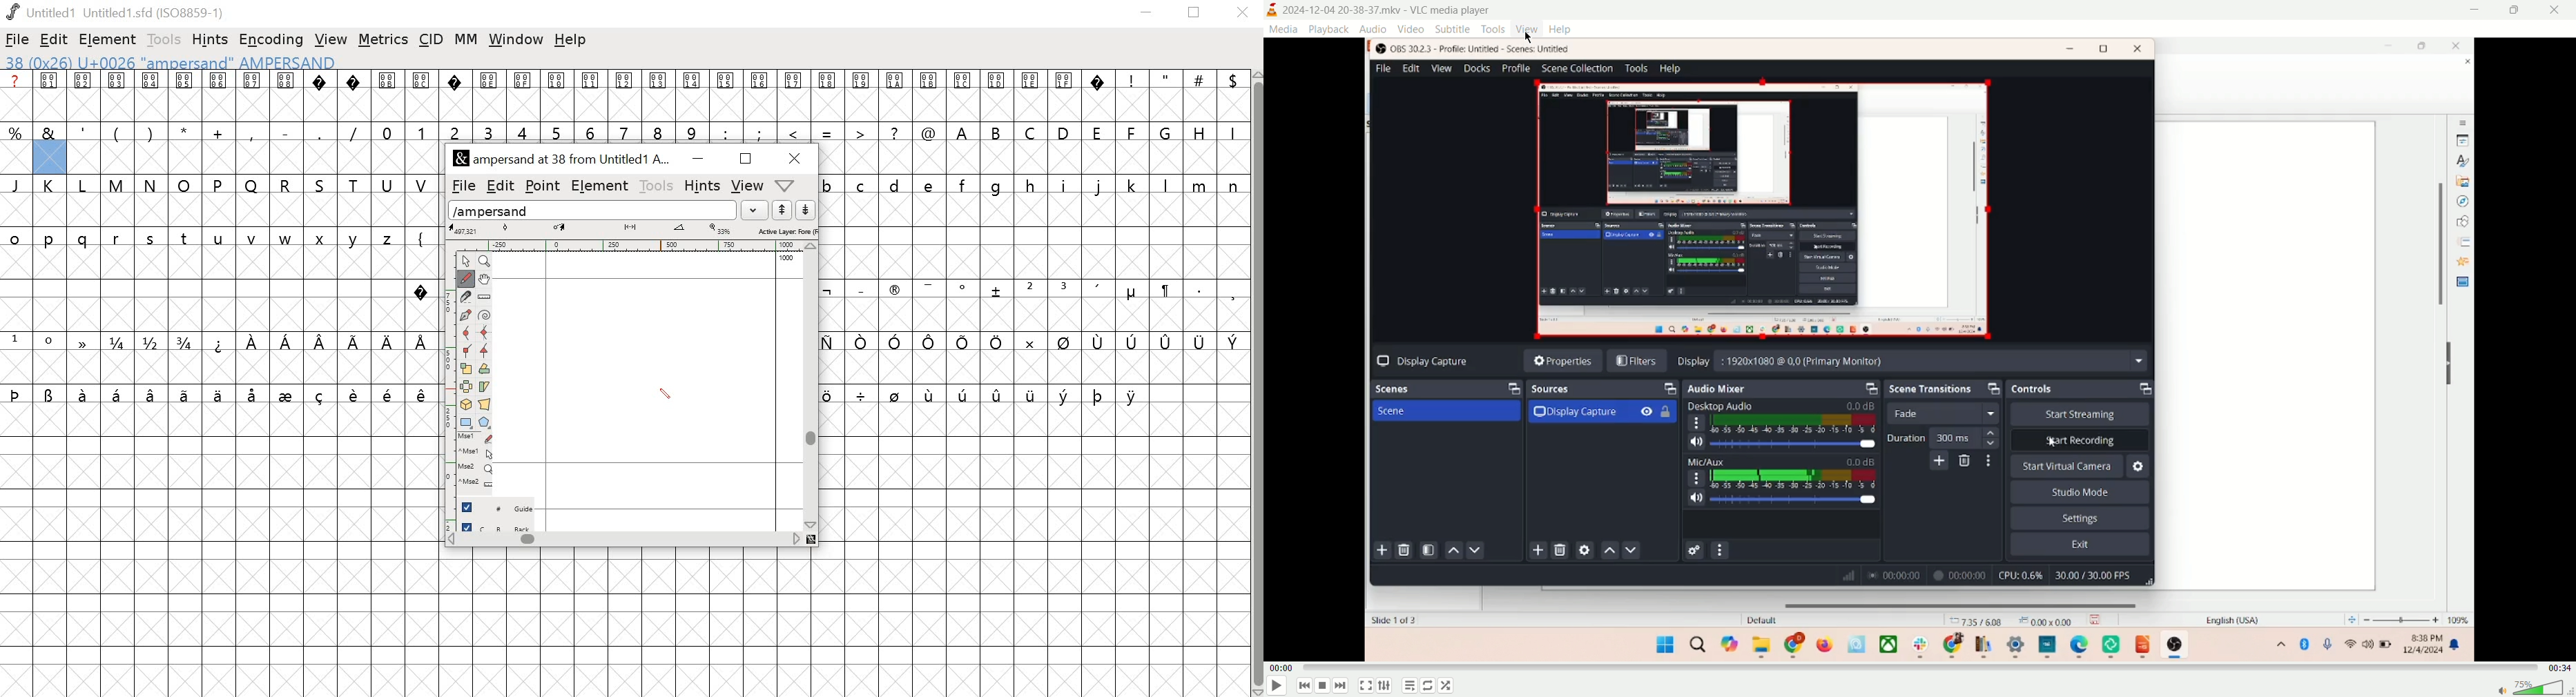 The height and width of the screenshot is (700, 2576). Describe the element at coordinates (933, 342) in the screenshot. I see `symbol` at that location.